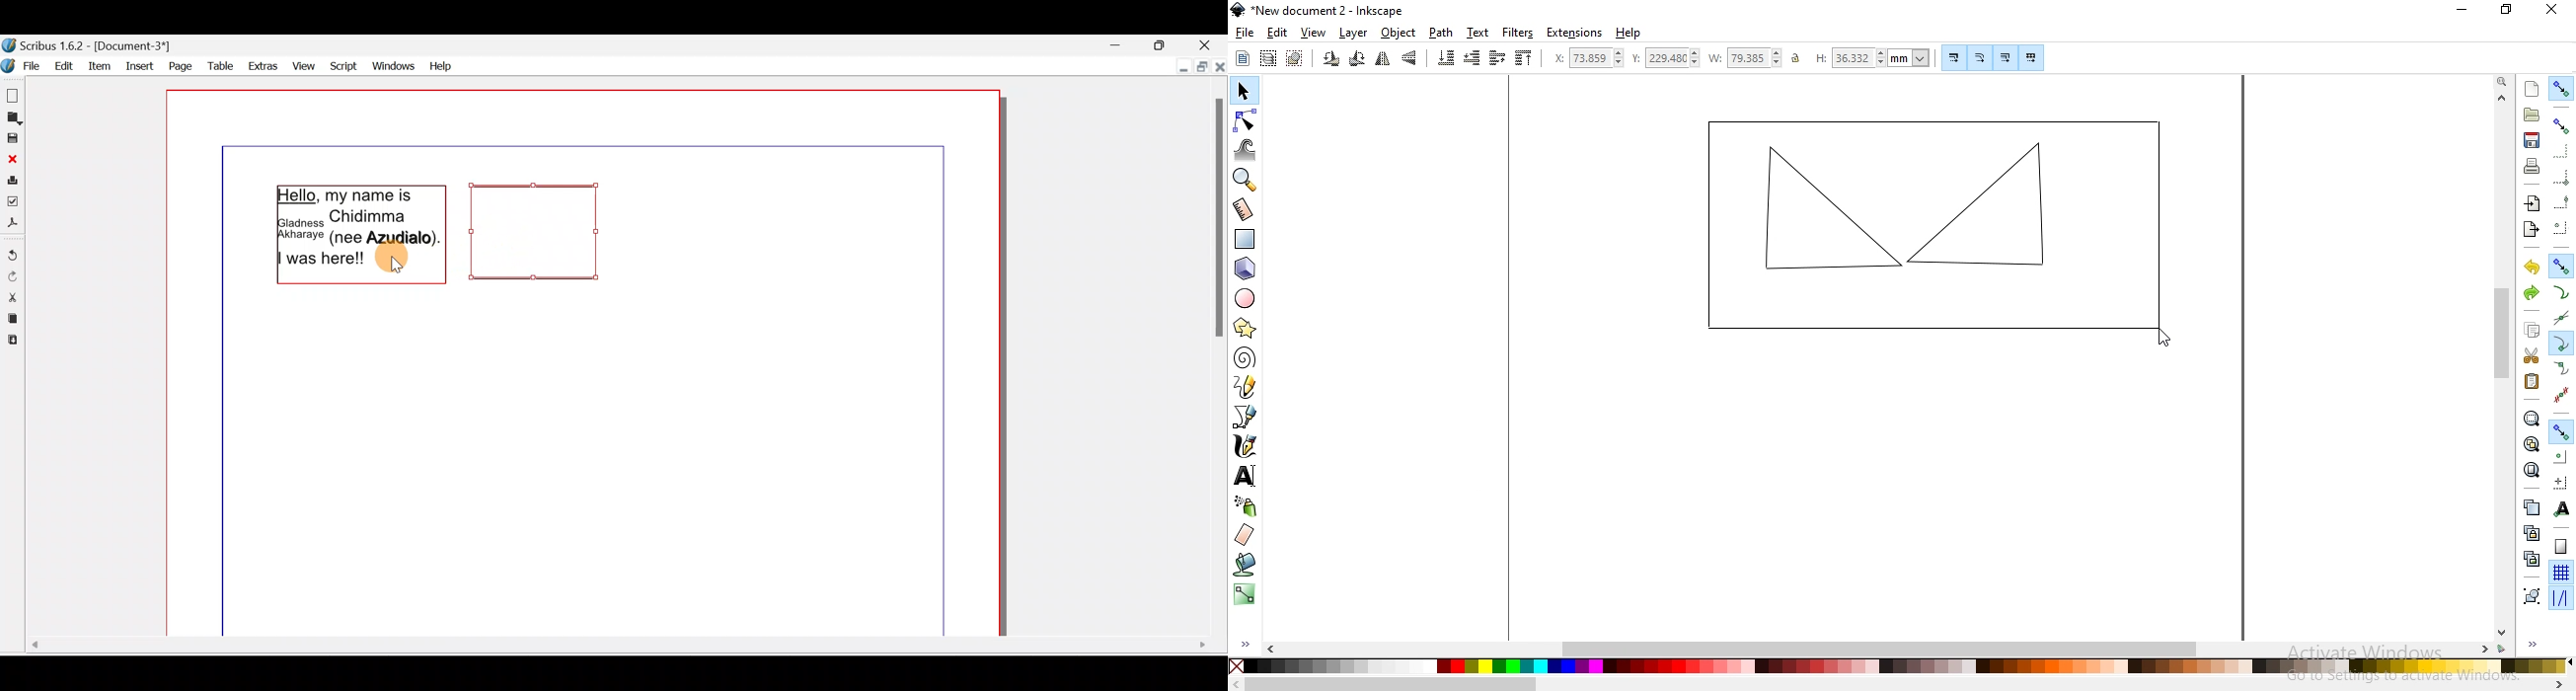  I want to click on Open, so click(13, 118).